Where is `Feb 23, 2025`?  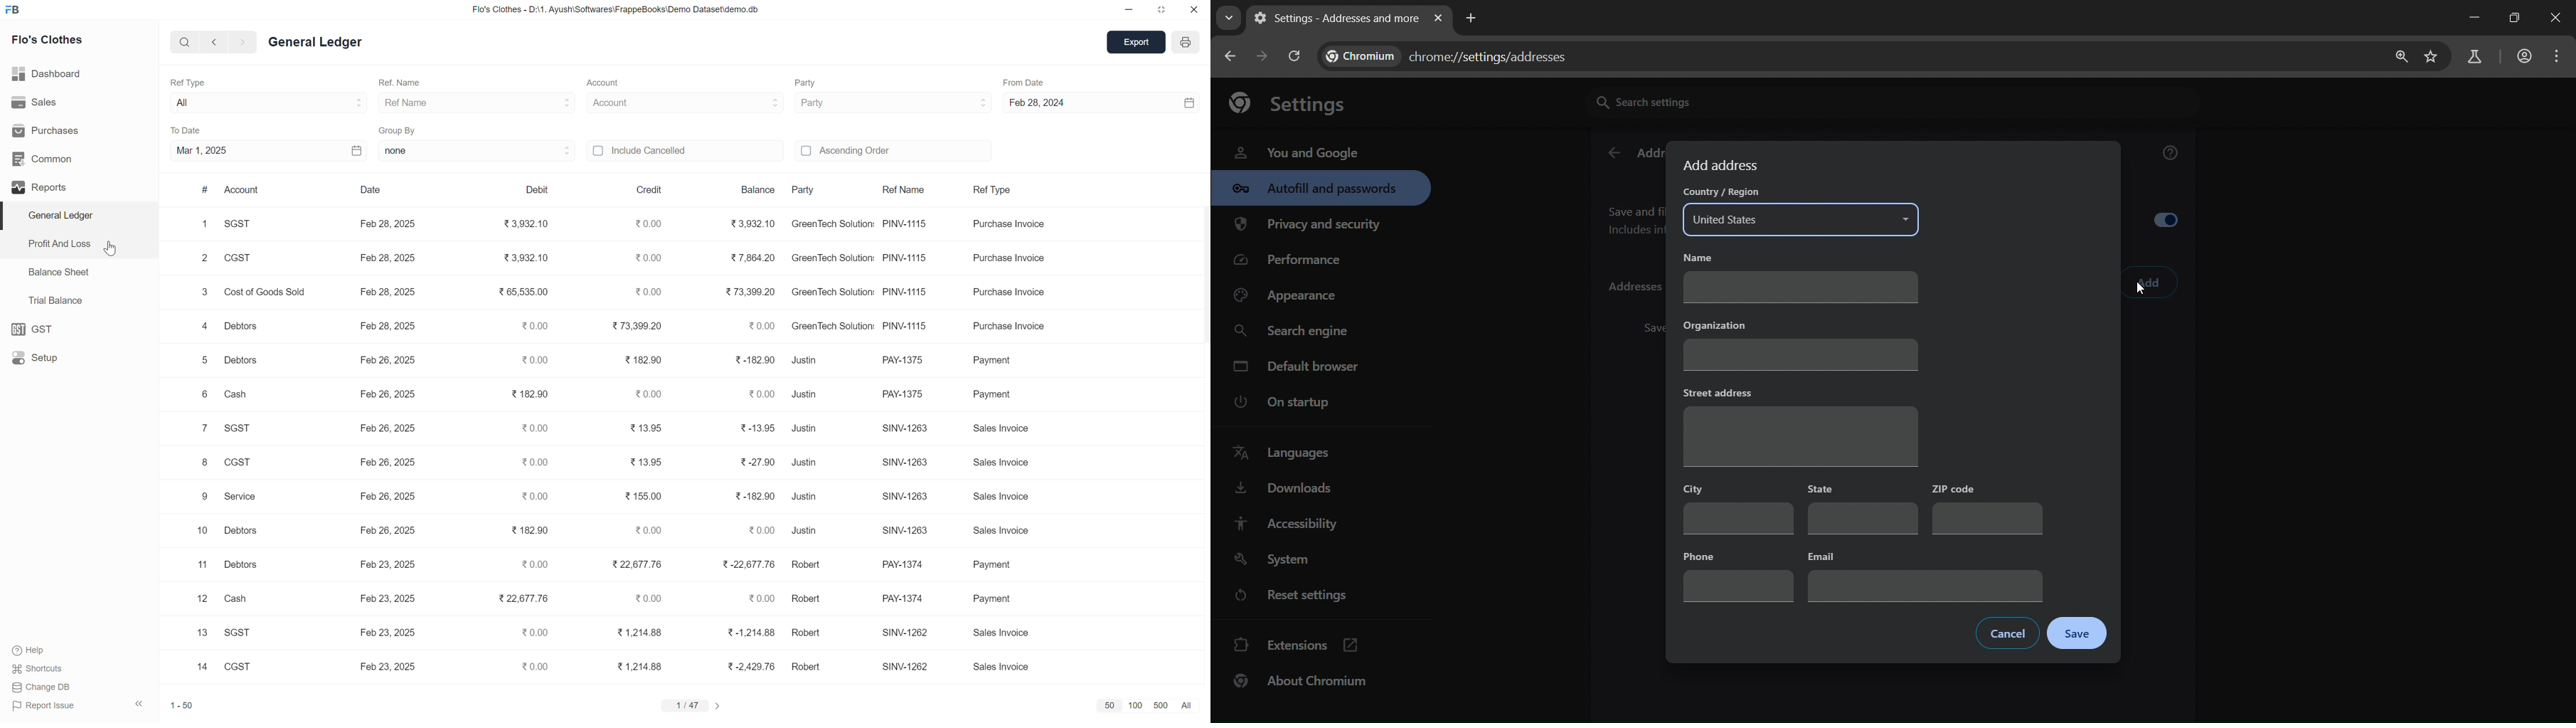
Feb 23, 2025 is located at coordinates (387, 666).